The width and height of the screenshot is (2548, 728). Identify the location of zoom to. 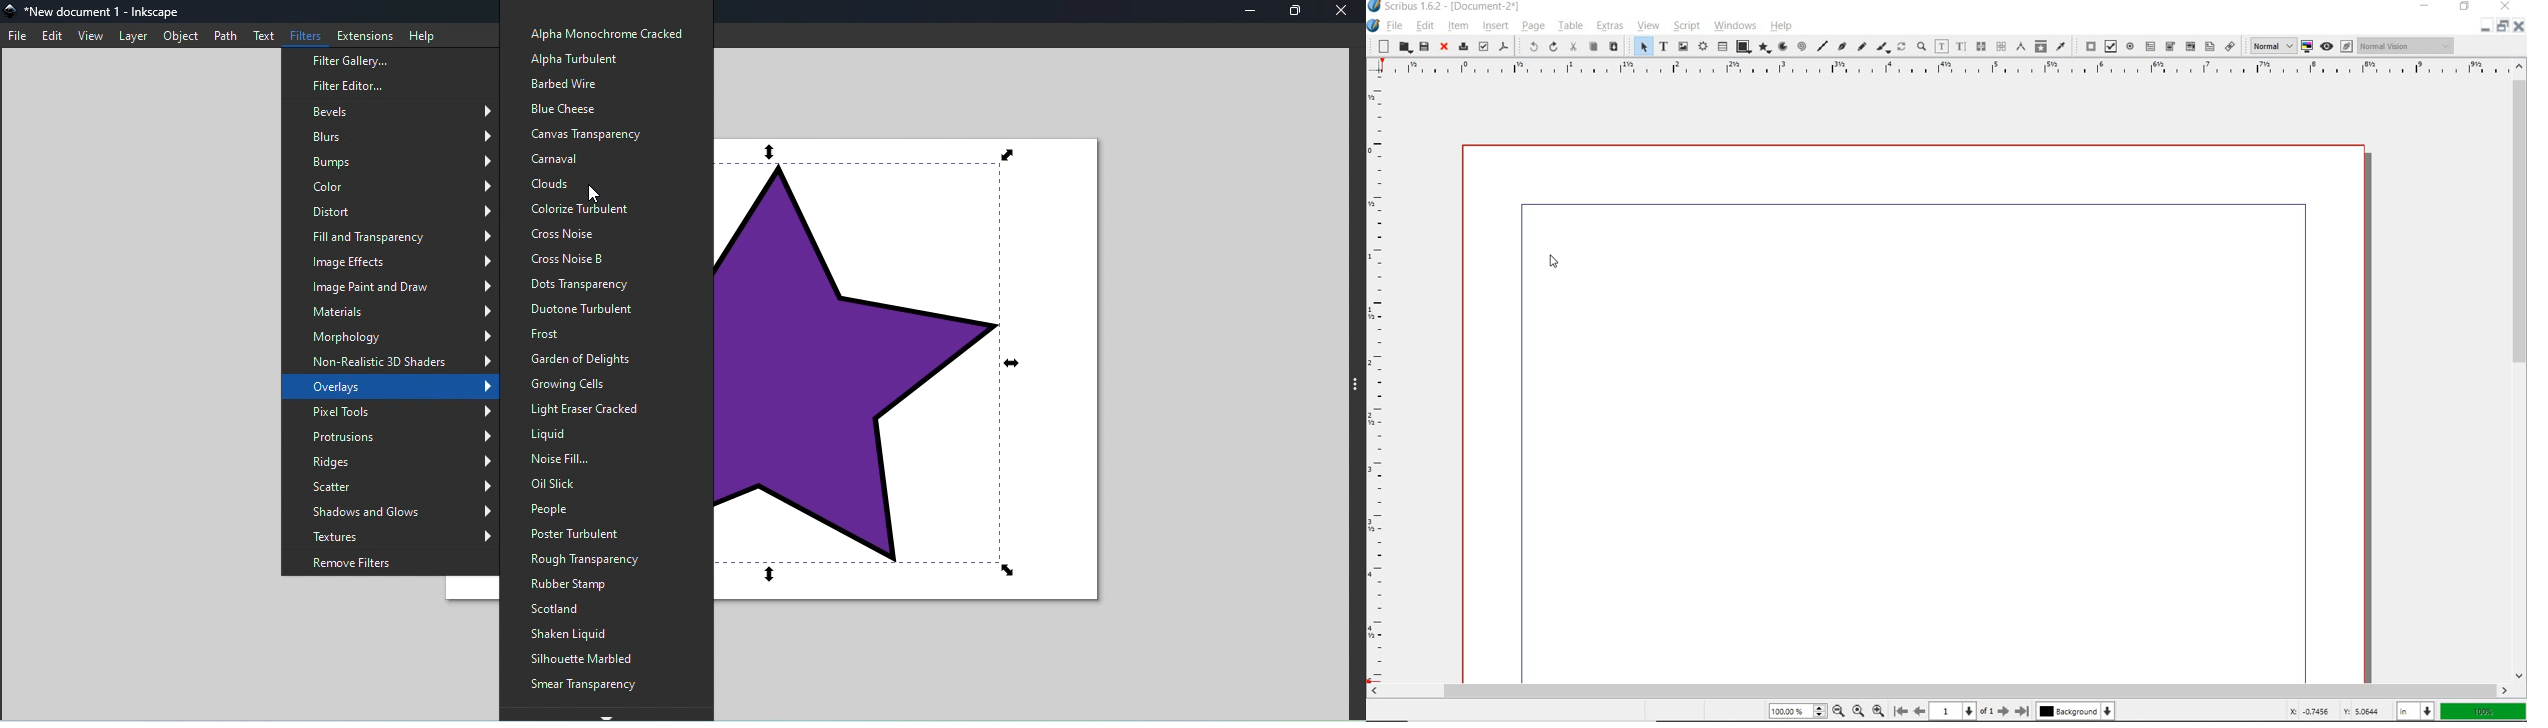
(1860, 711).